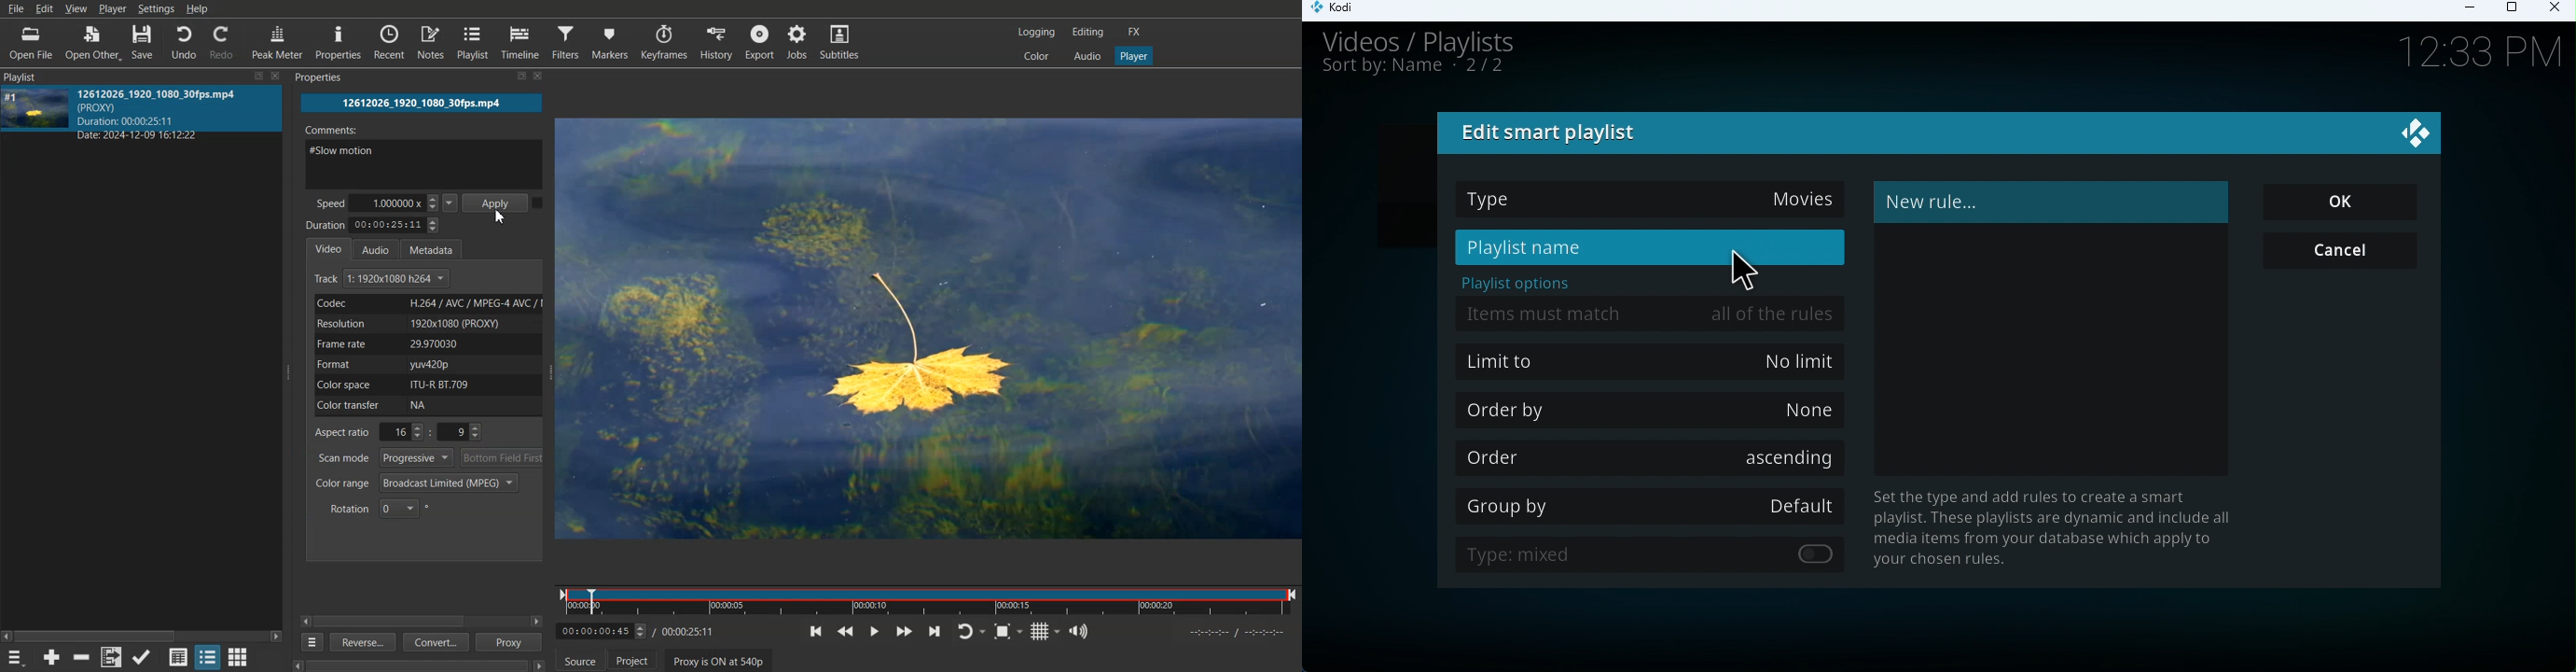 The height and width of the screenshot is (672, 2576). I want to click on Scroll Right, so click(537, 621).